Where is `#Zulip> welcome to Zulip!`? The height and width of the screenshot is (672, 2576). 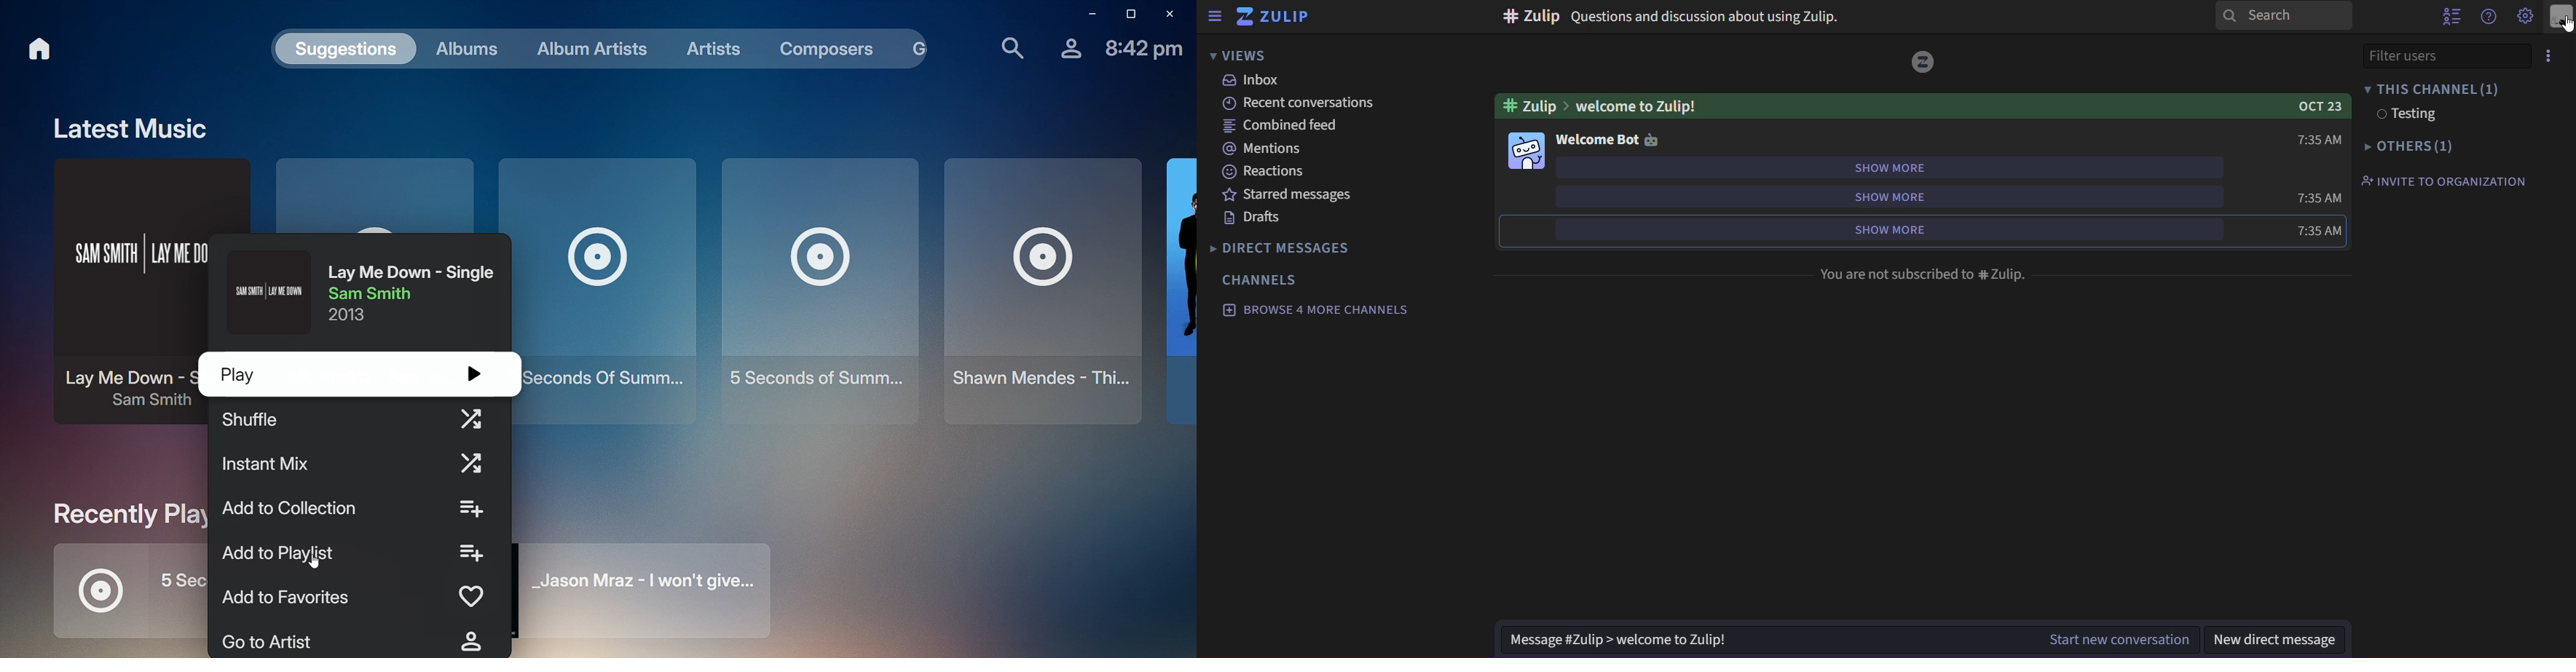
#Zulip> welcome to Zulip! is located at coordinates (1603, 105).